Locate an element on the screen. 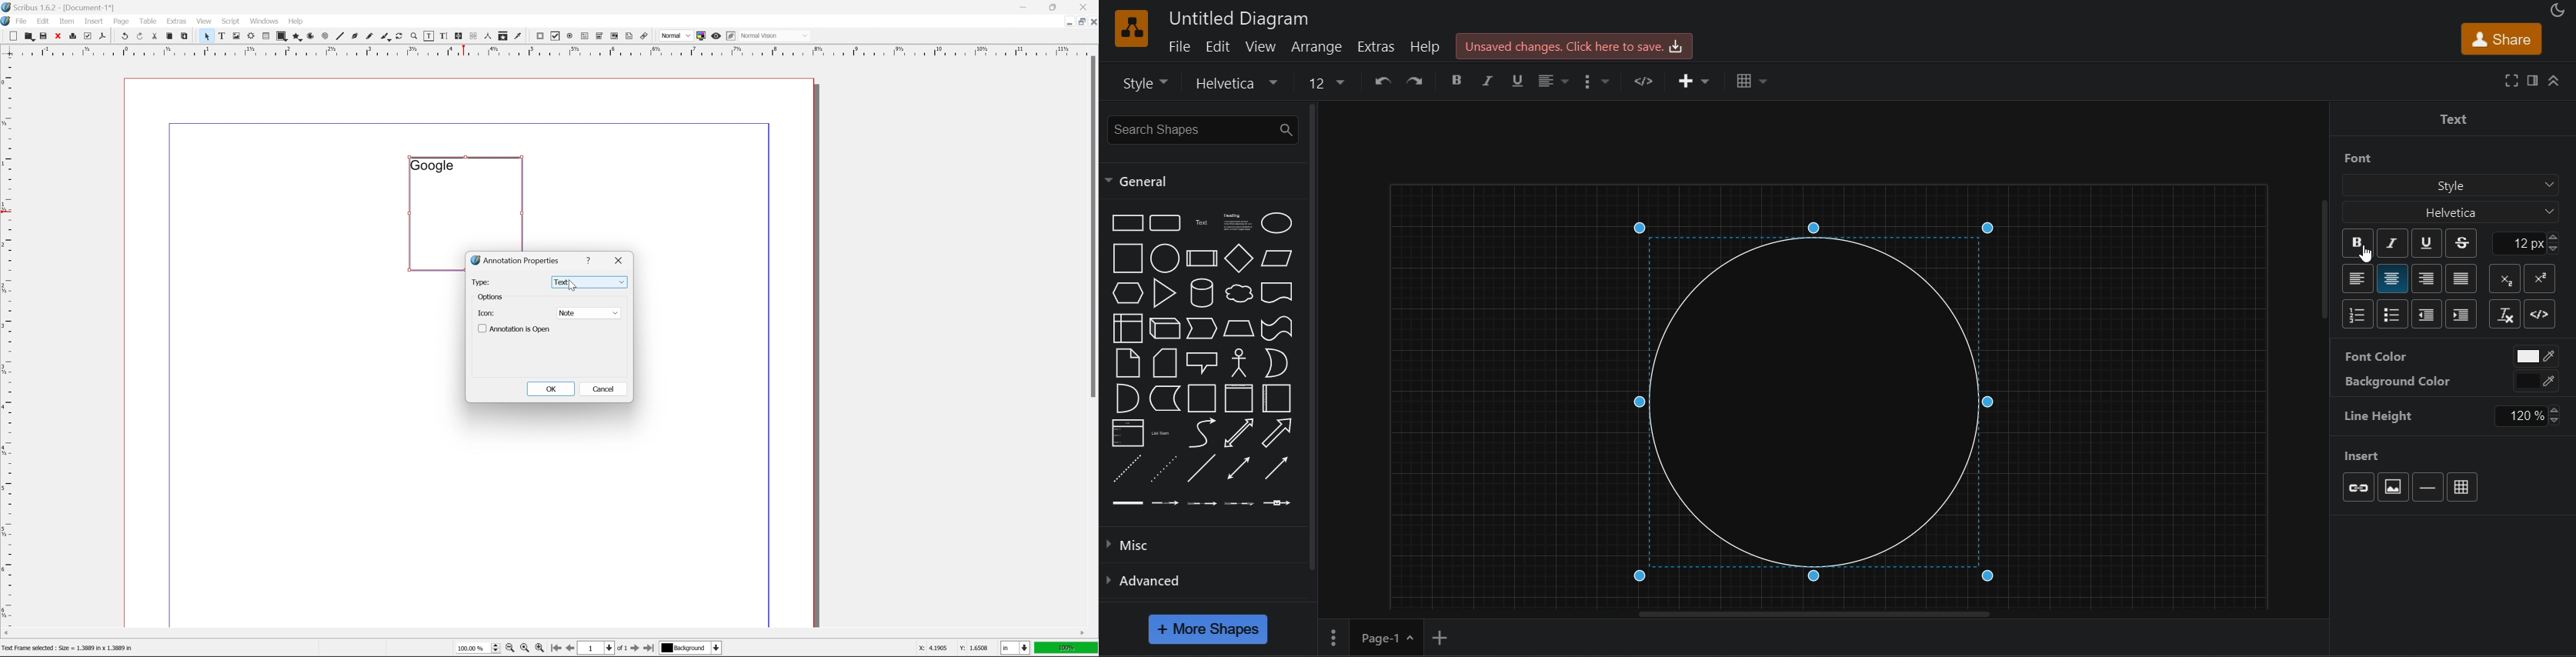 This screenshot has width=2576, height=672. card is located at coordinates (1164, 364).